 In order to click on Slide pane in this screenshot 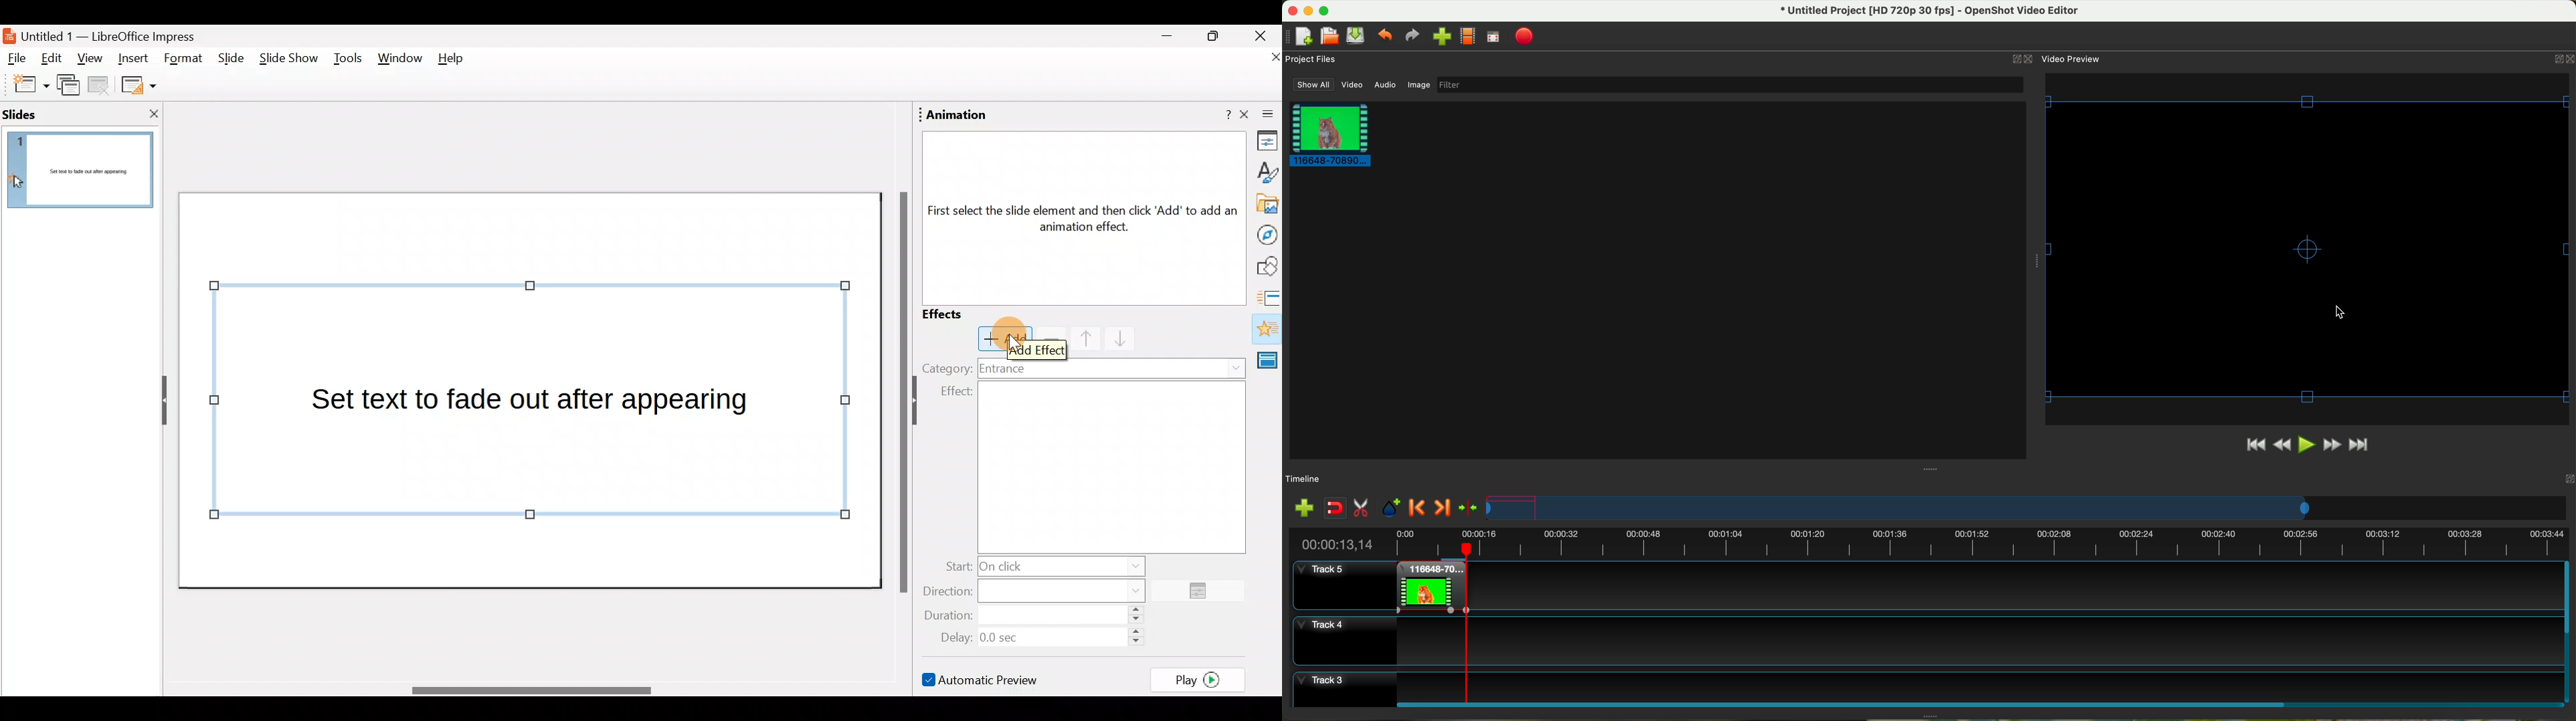, I will do `click(80, 172)`.